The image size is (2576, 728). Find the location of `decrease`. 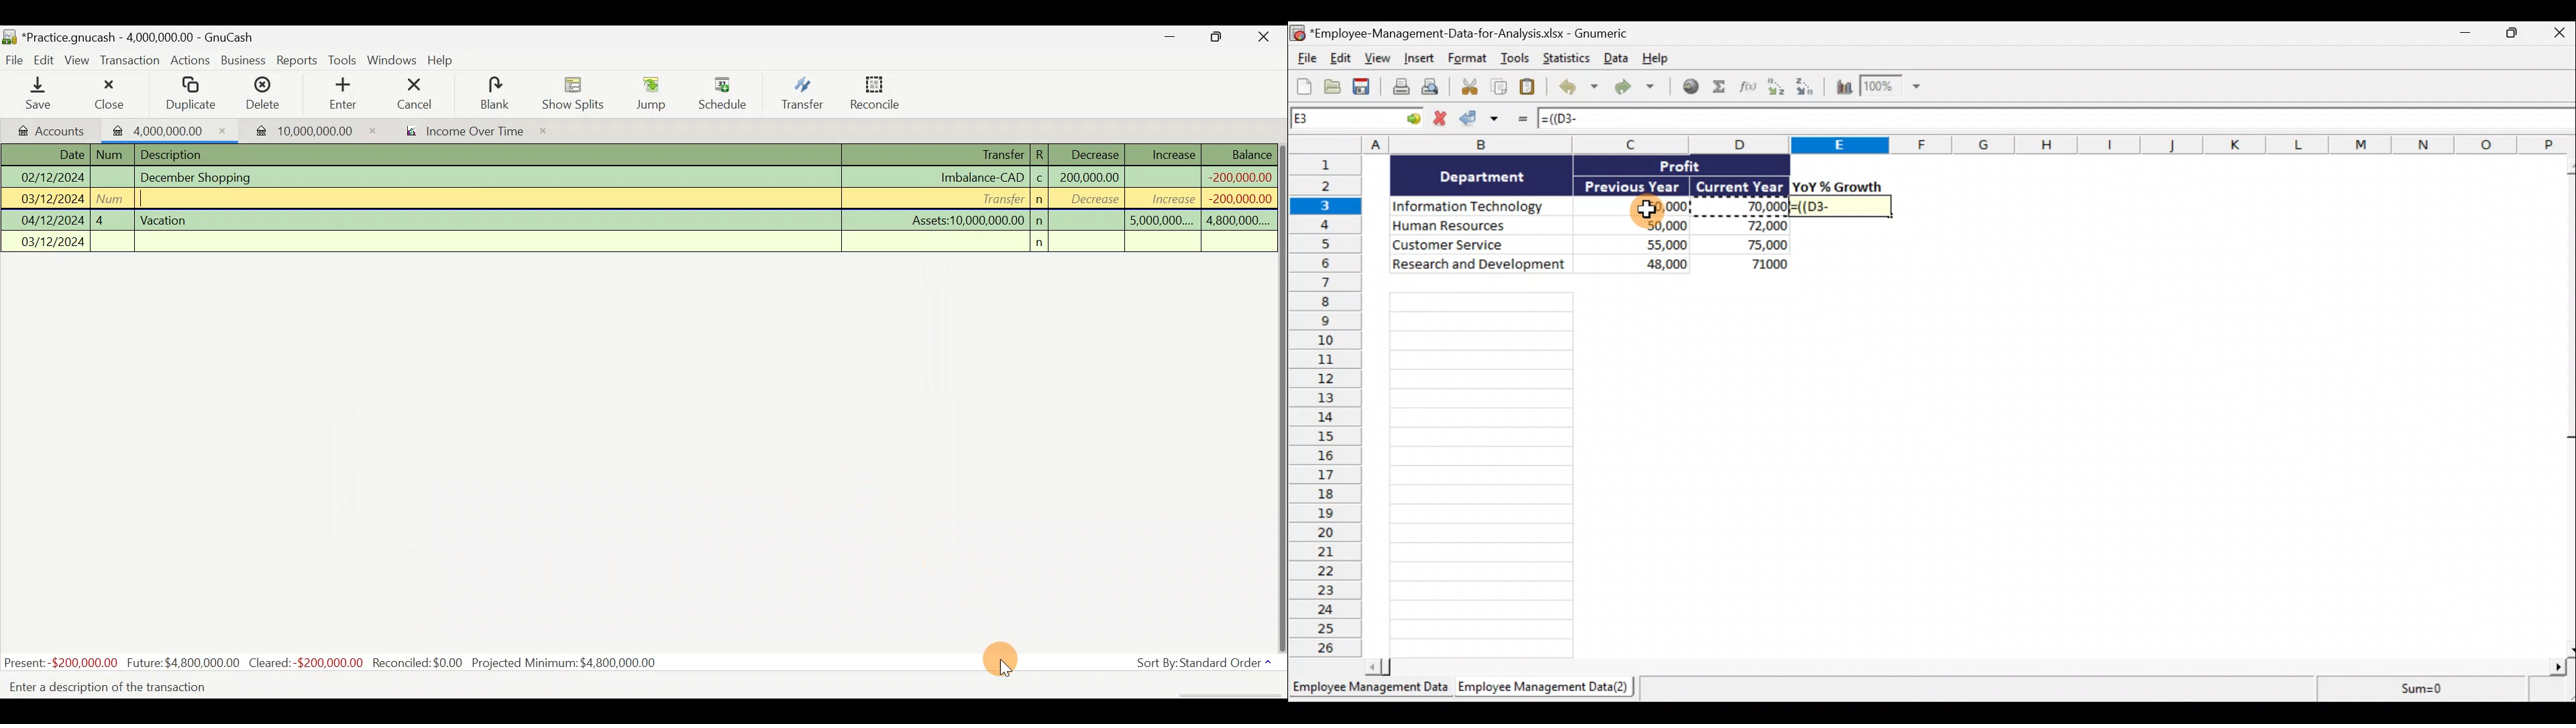

decrease is located at coordinates (1091, 200).